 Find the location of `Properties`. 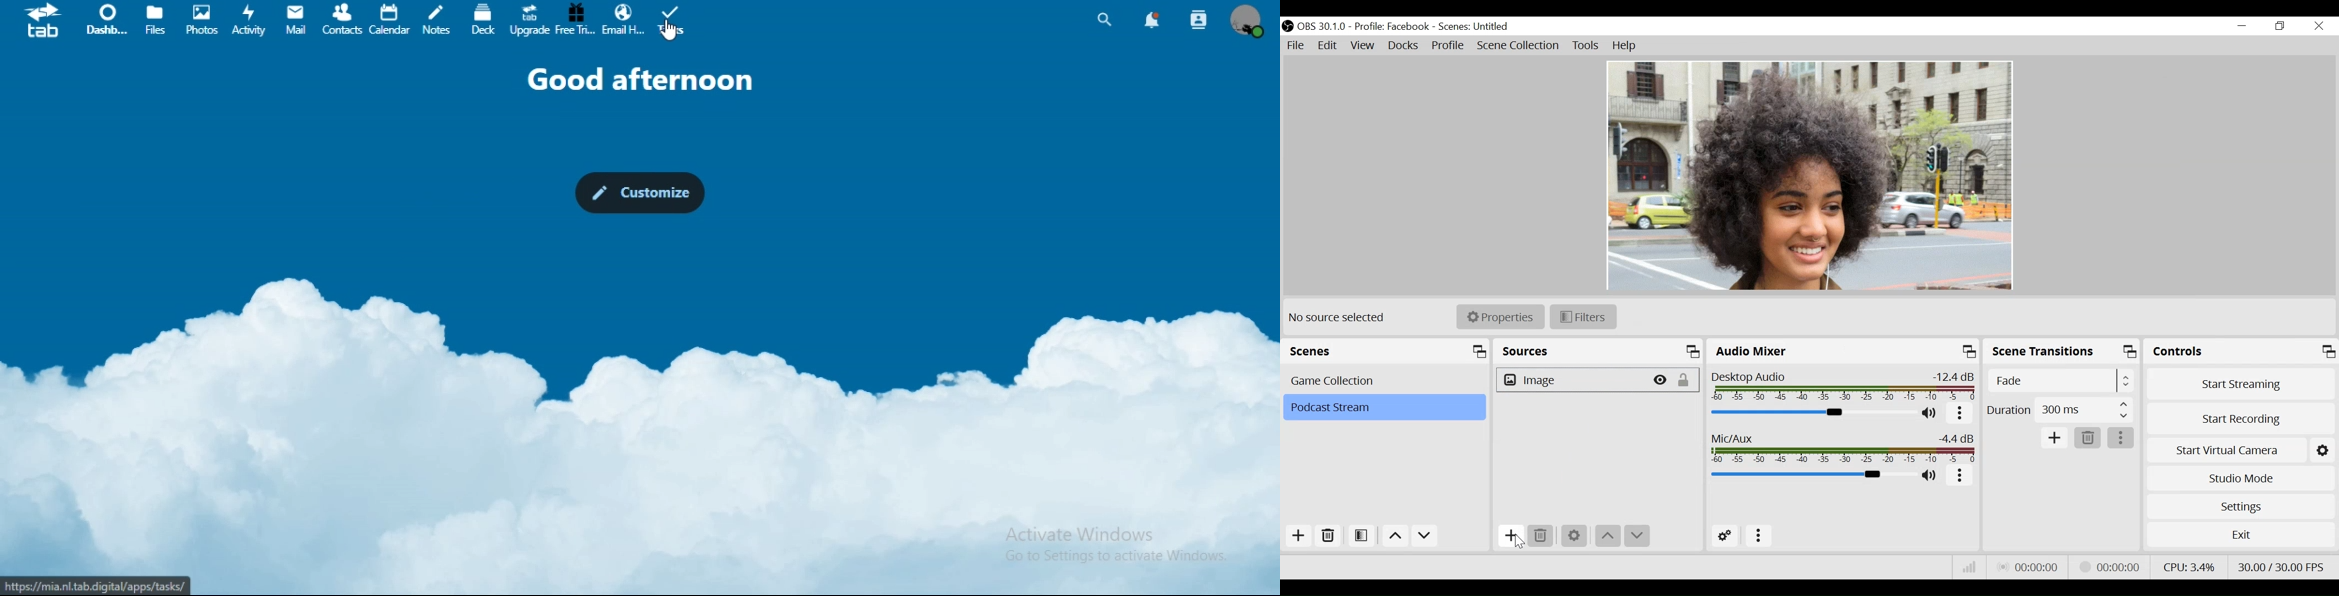

Properties is located at coordinates (1501, 316).